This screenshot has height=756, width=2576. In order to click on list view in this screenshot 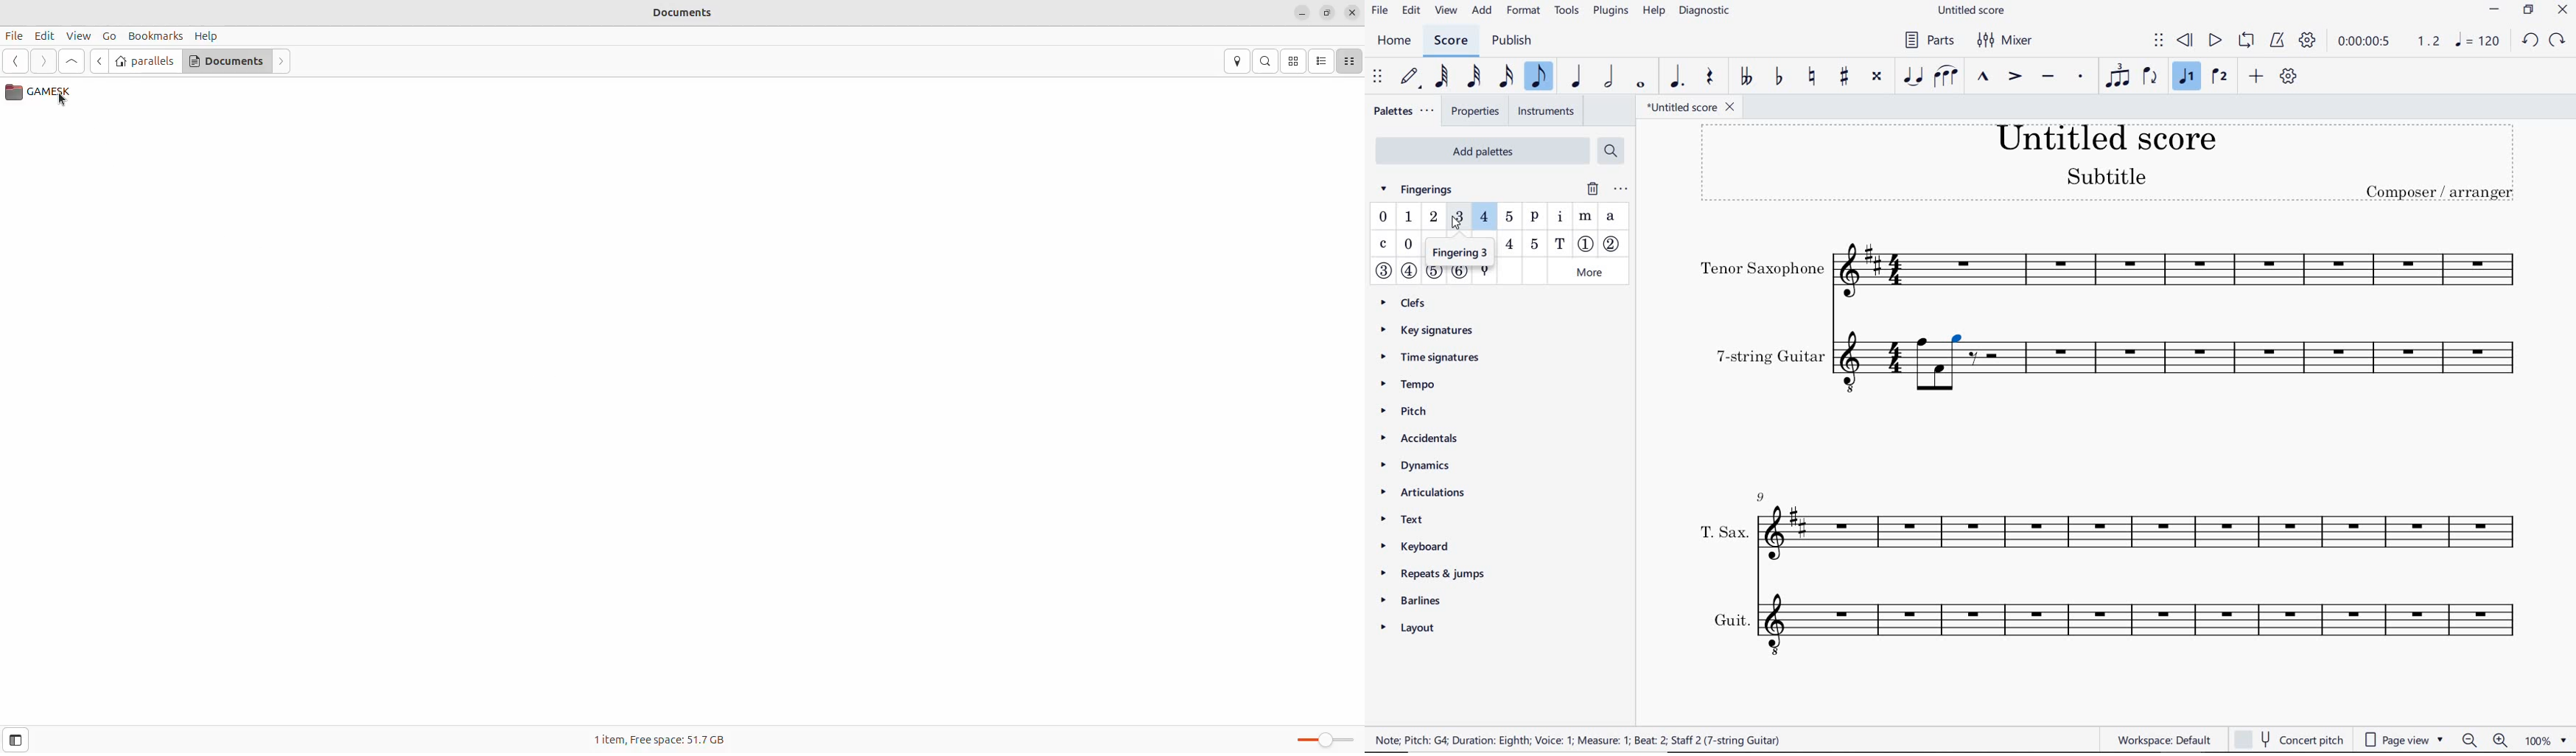, I will do `click(1320, 61)`.